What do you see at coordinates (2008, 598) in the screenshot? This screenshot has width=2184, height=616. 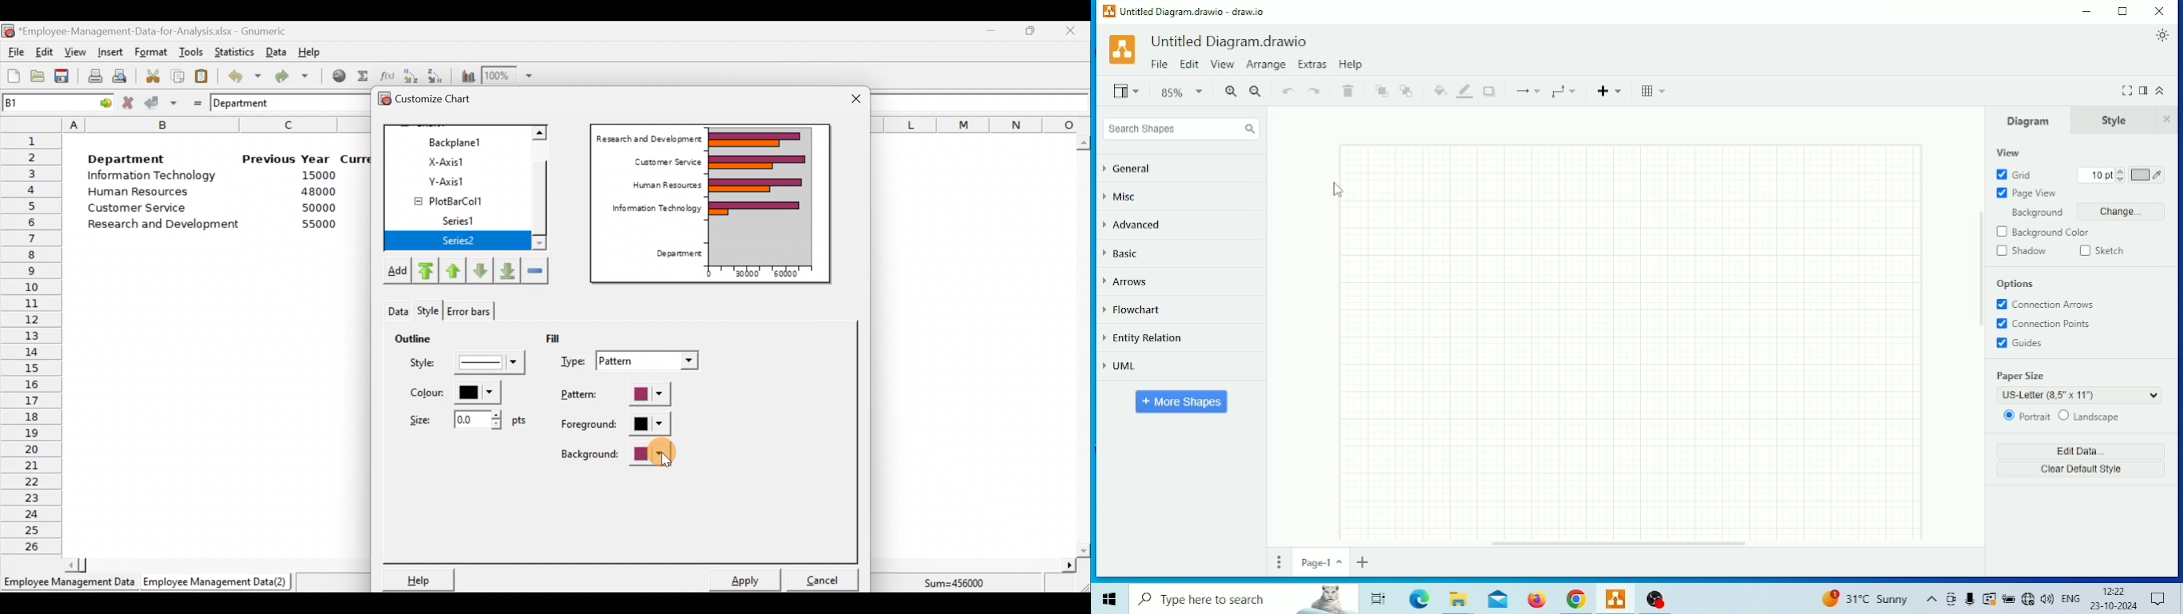 I see `Charging, plugged in` at bounding box center [2008, 598].